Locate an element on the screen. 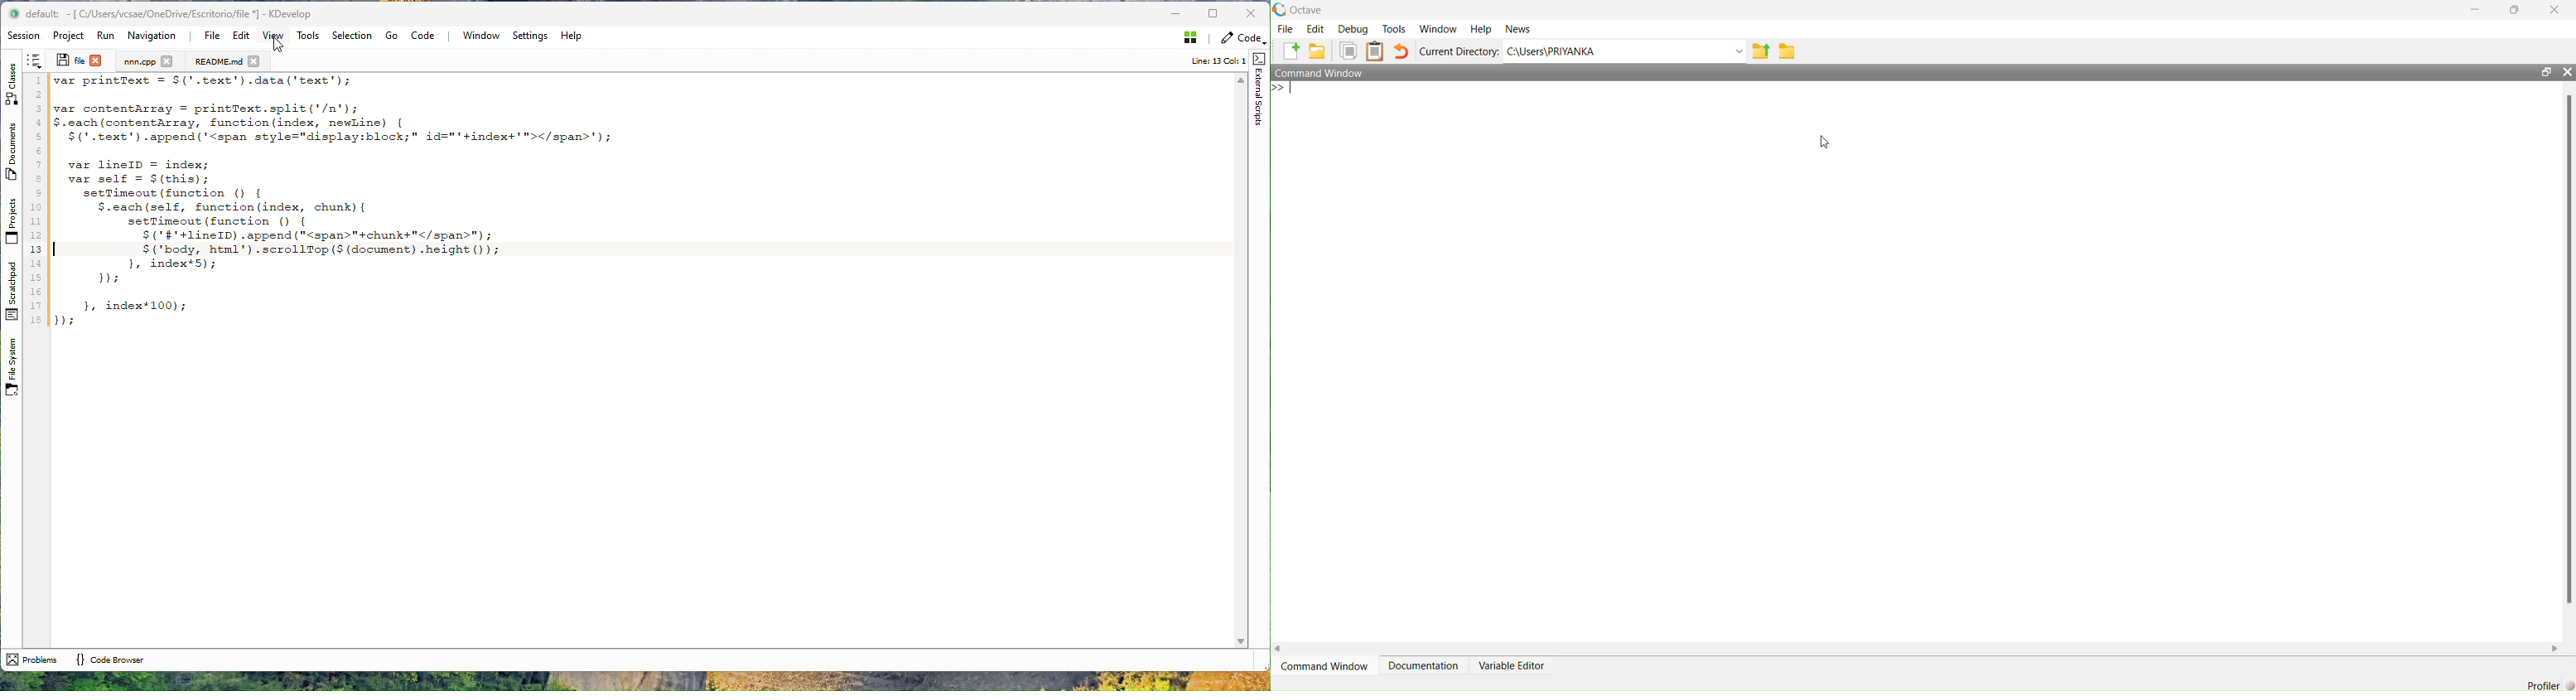 The width and height of the screenshot is (2576, 700). edit is located at coordinates (1315, 28).